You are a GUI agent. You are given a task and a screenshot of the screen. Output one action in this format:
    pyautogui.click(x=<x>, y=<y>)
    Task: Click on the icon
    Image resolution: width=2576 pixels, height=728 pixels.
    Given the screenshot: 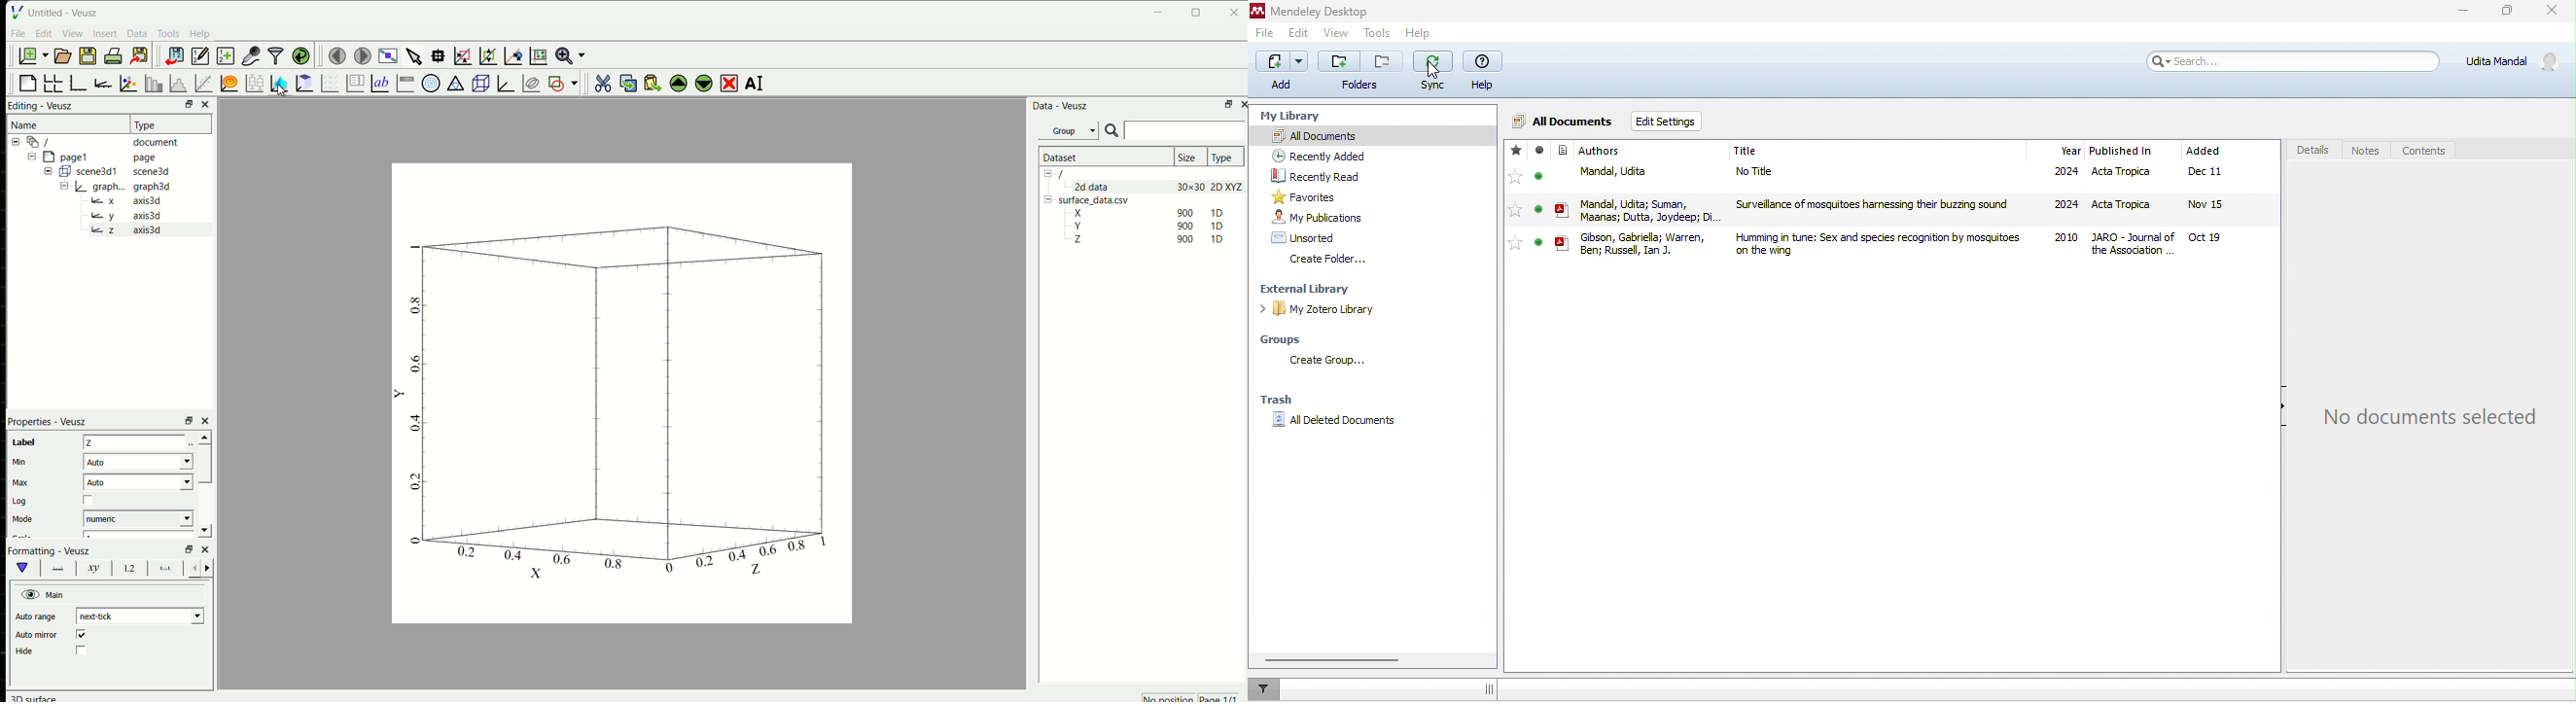 What is the action you would take?
    pyautogui.click(x=1565, y=150)
    